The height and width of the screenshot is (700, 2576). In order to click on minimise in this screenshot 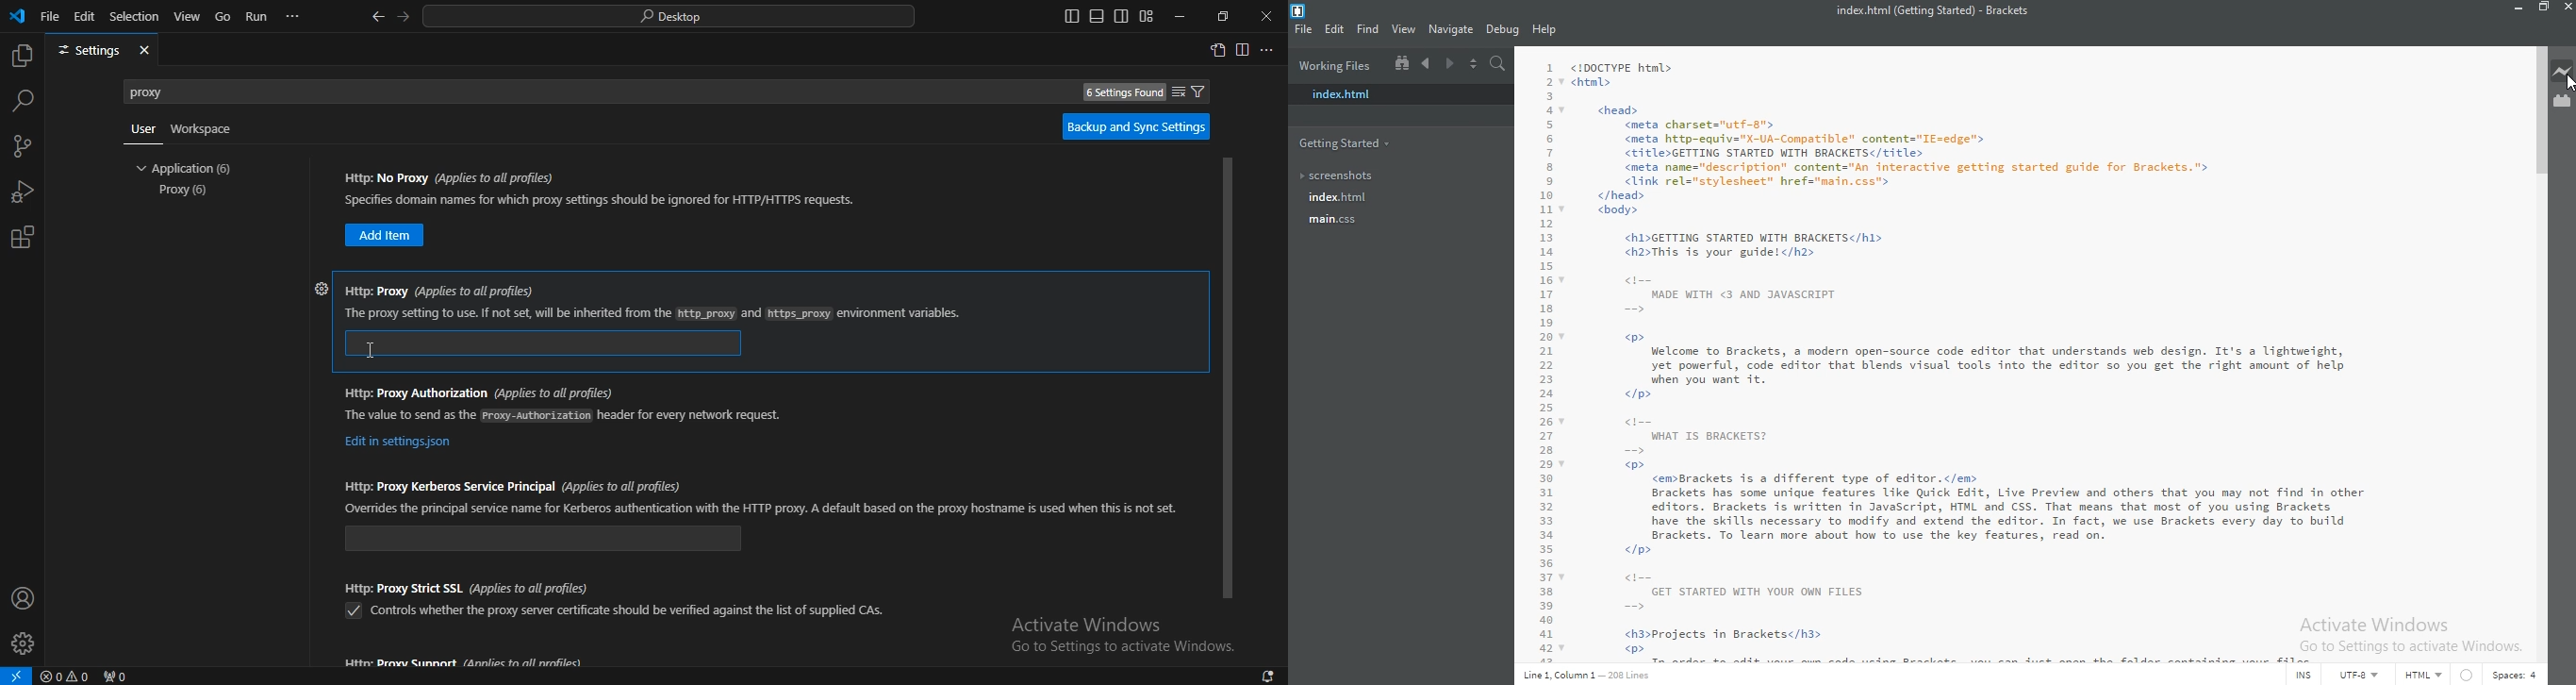, I will do `click(2518, 9)`.